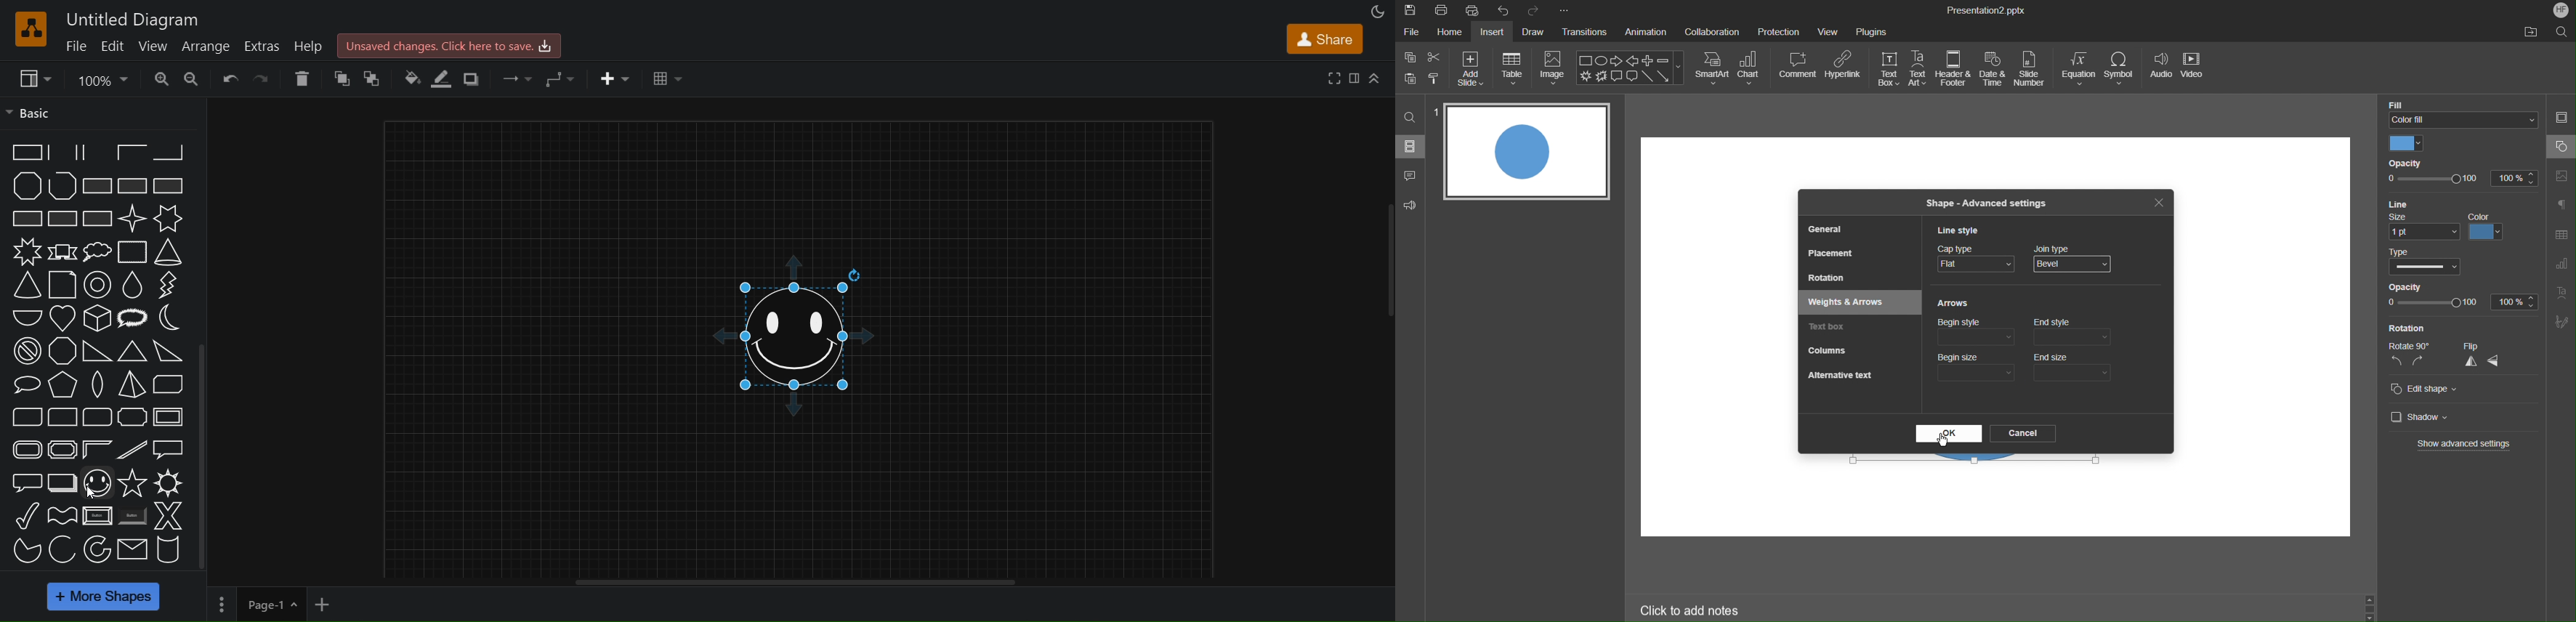 This screenshot has height=644, width=2576. What do you see at coordinates (134, 451) in the screenshot?
I see `diagonal strip` at bounding box center [134, 451].